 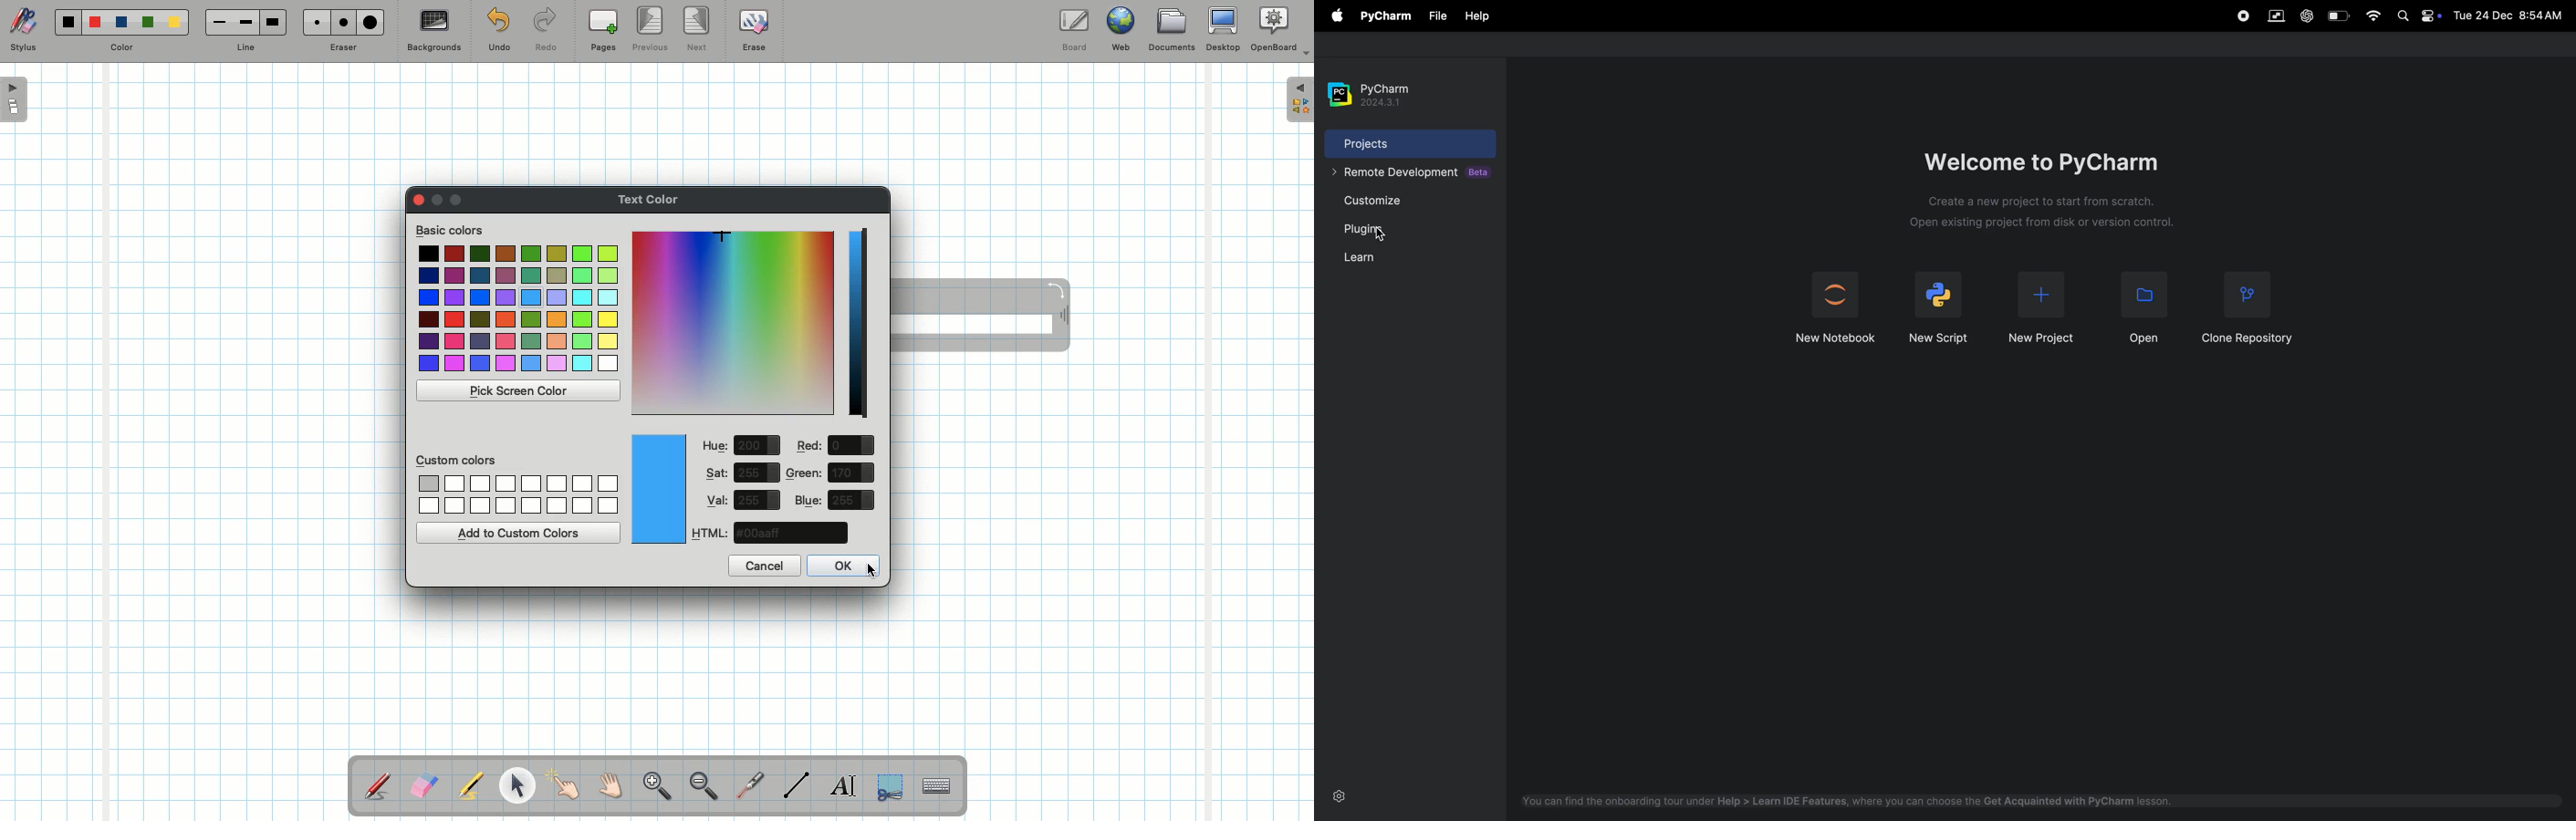 What do you see at coordinates (1386, 235) in the screenshot?
I see `cursor` at bounding box center [1386, 235].